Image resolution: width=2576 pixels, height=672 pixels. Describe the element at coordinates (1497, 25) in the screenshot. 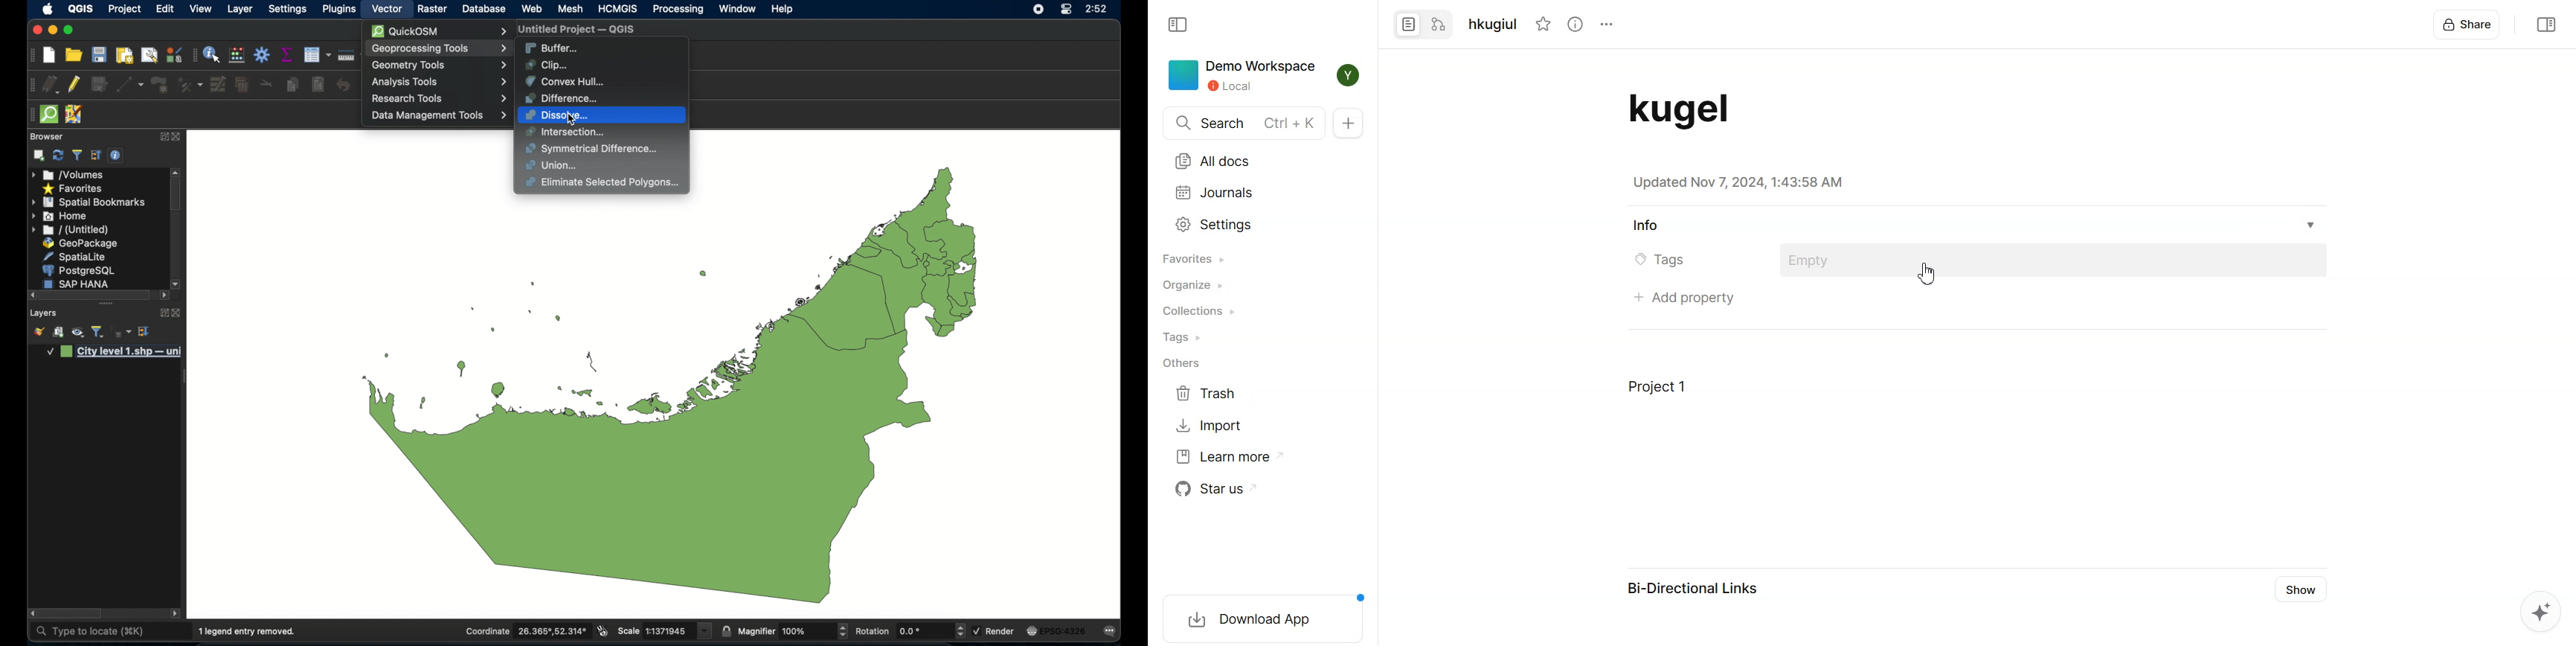

I see `hkugiul` at that location.